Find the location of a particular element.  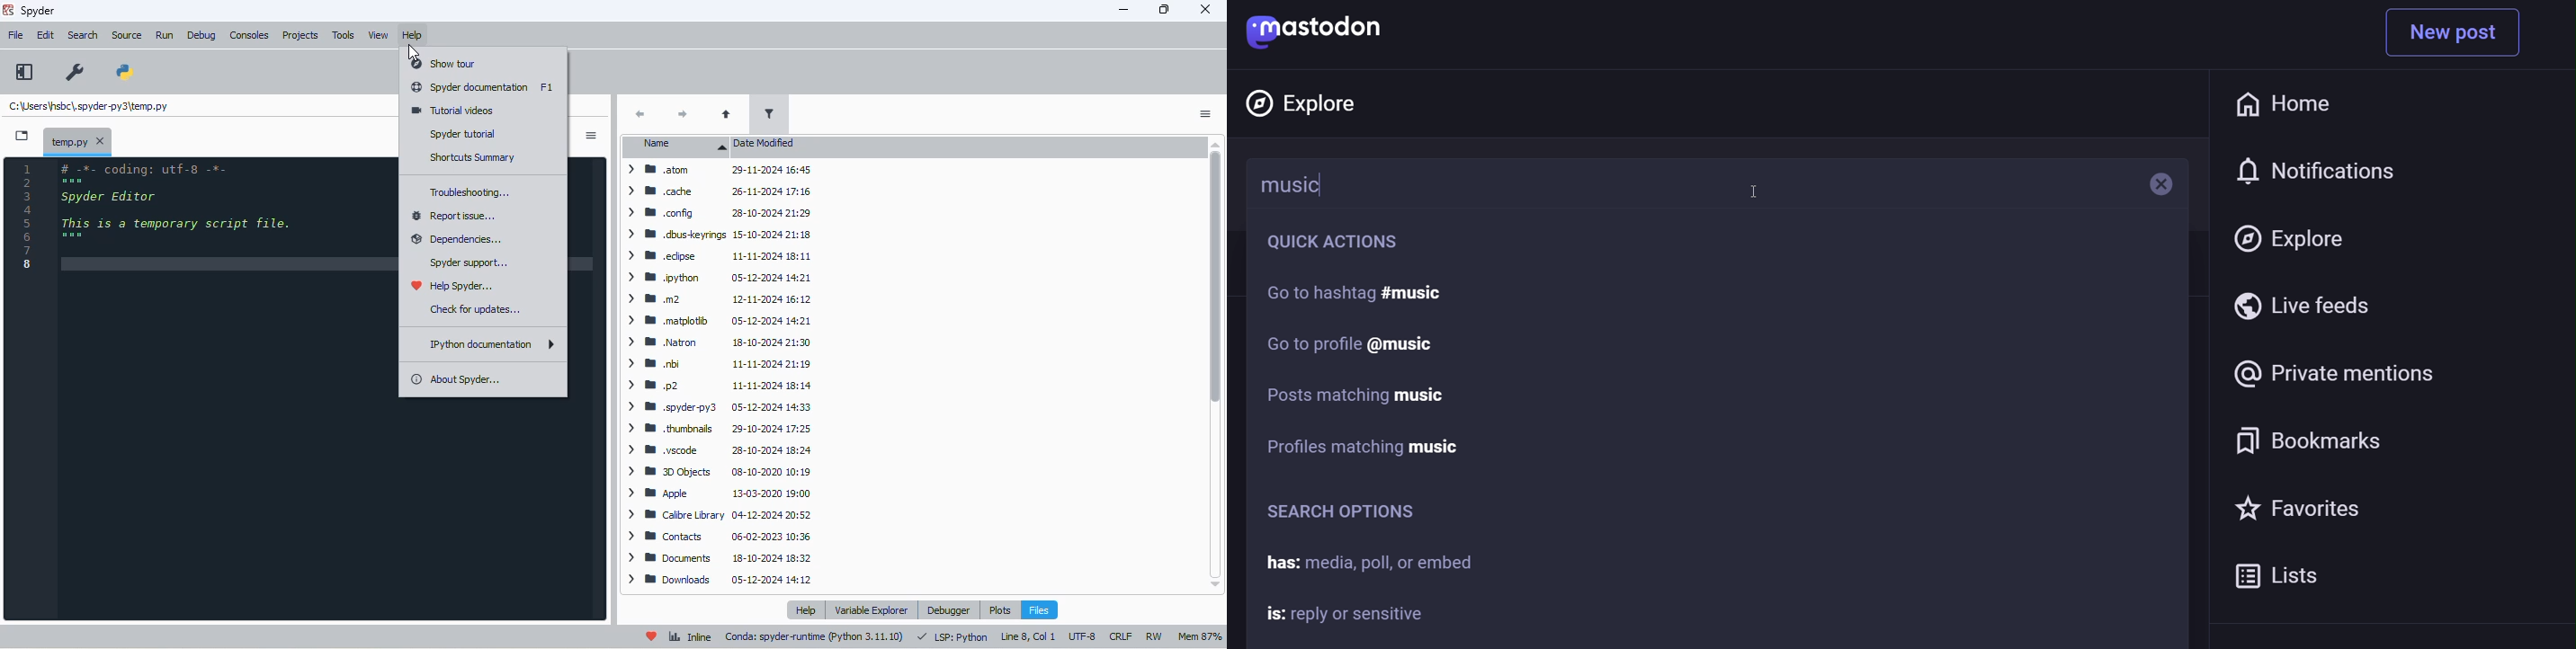

source is located at coordinates (127, 36).